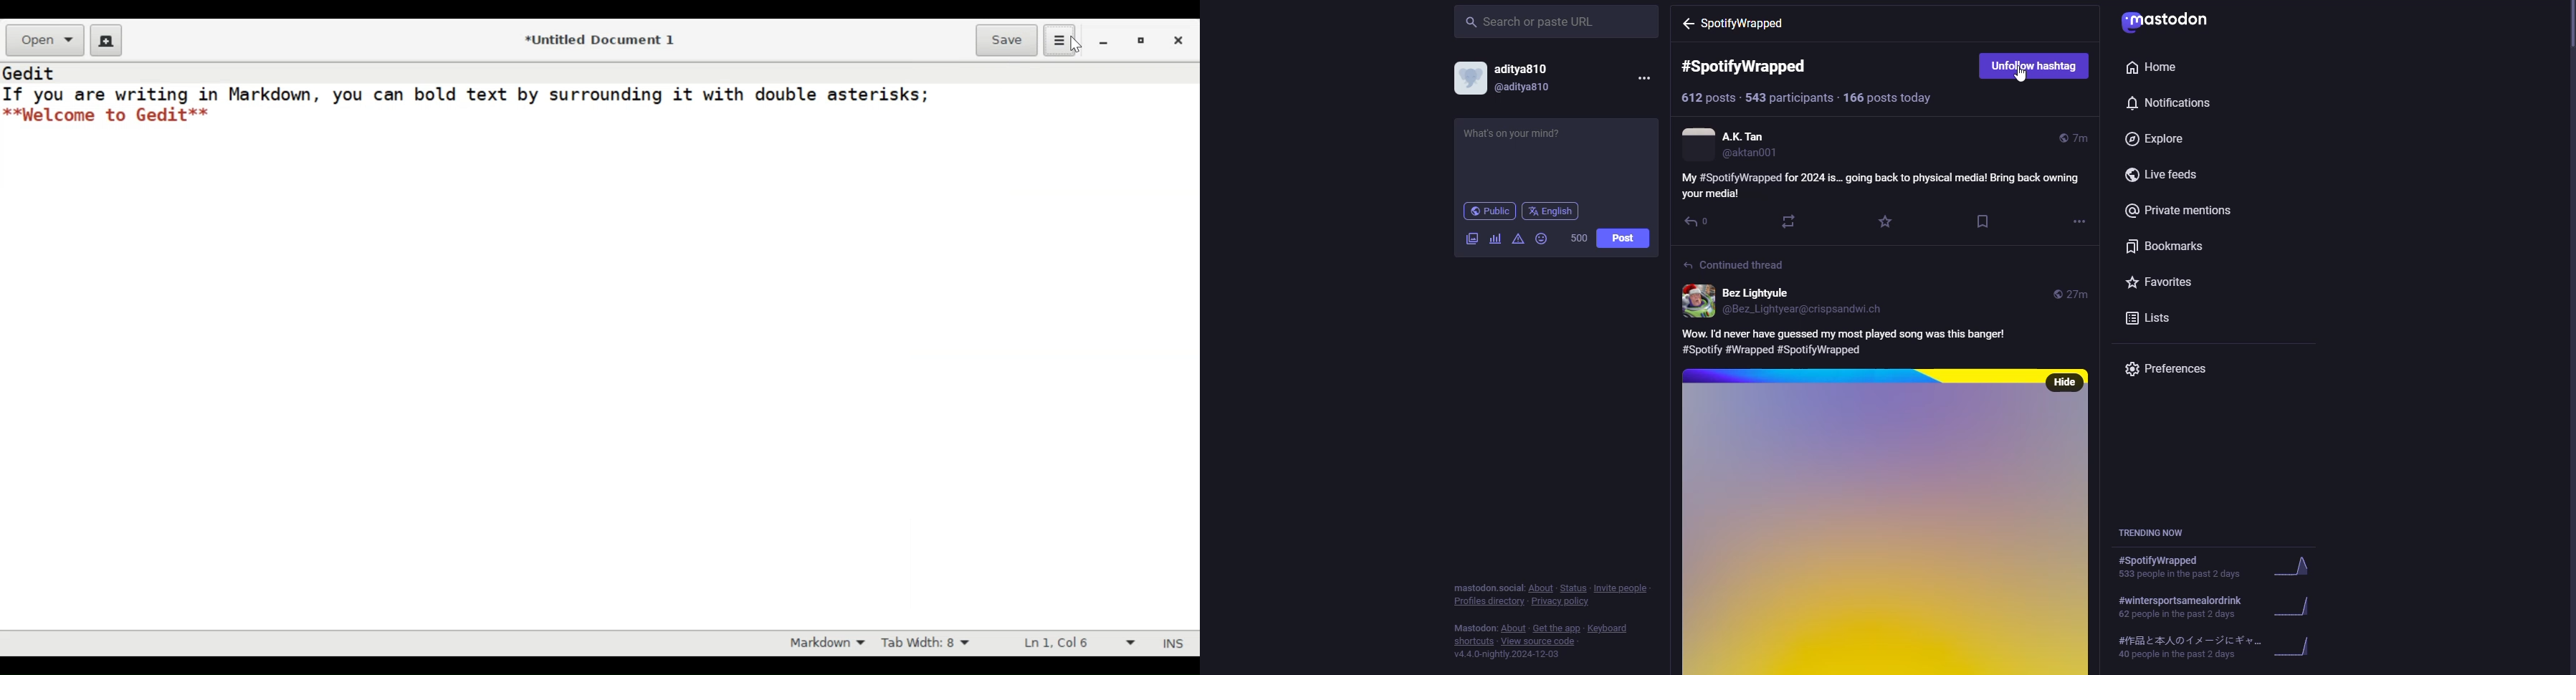 This screenshot has width=2576, height=700. What do you see at coordinates (604, 41) in the screenshot?
I see `*Untitled Document 1` at bounding box center [604, 41].